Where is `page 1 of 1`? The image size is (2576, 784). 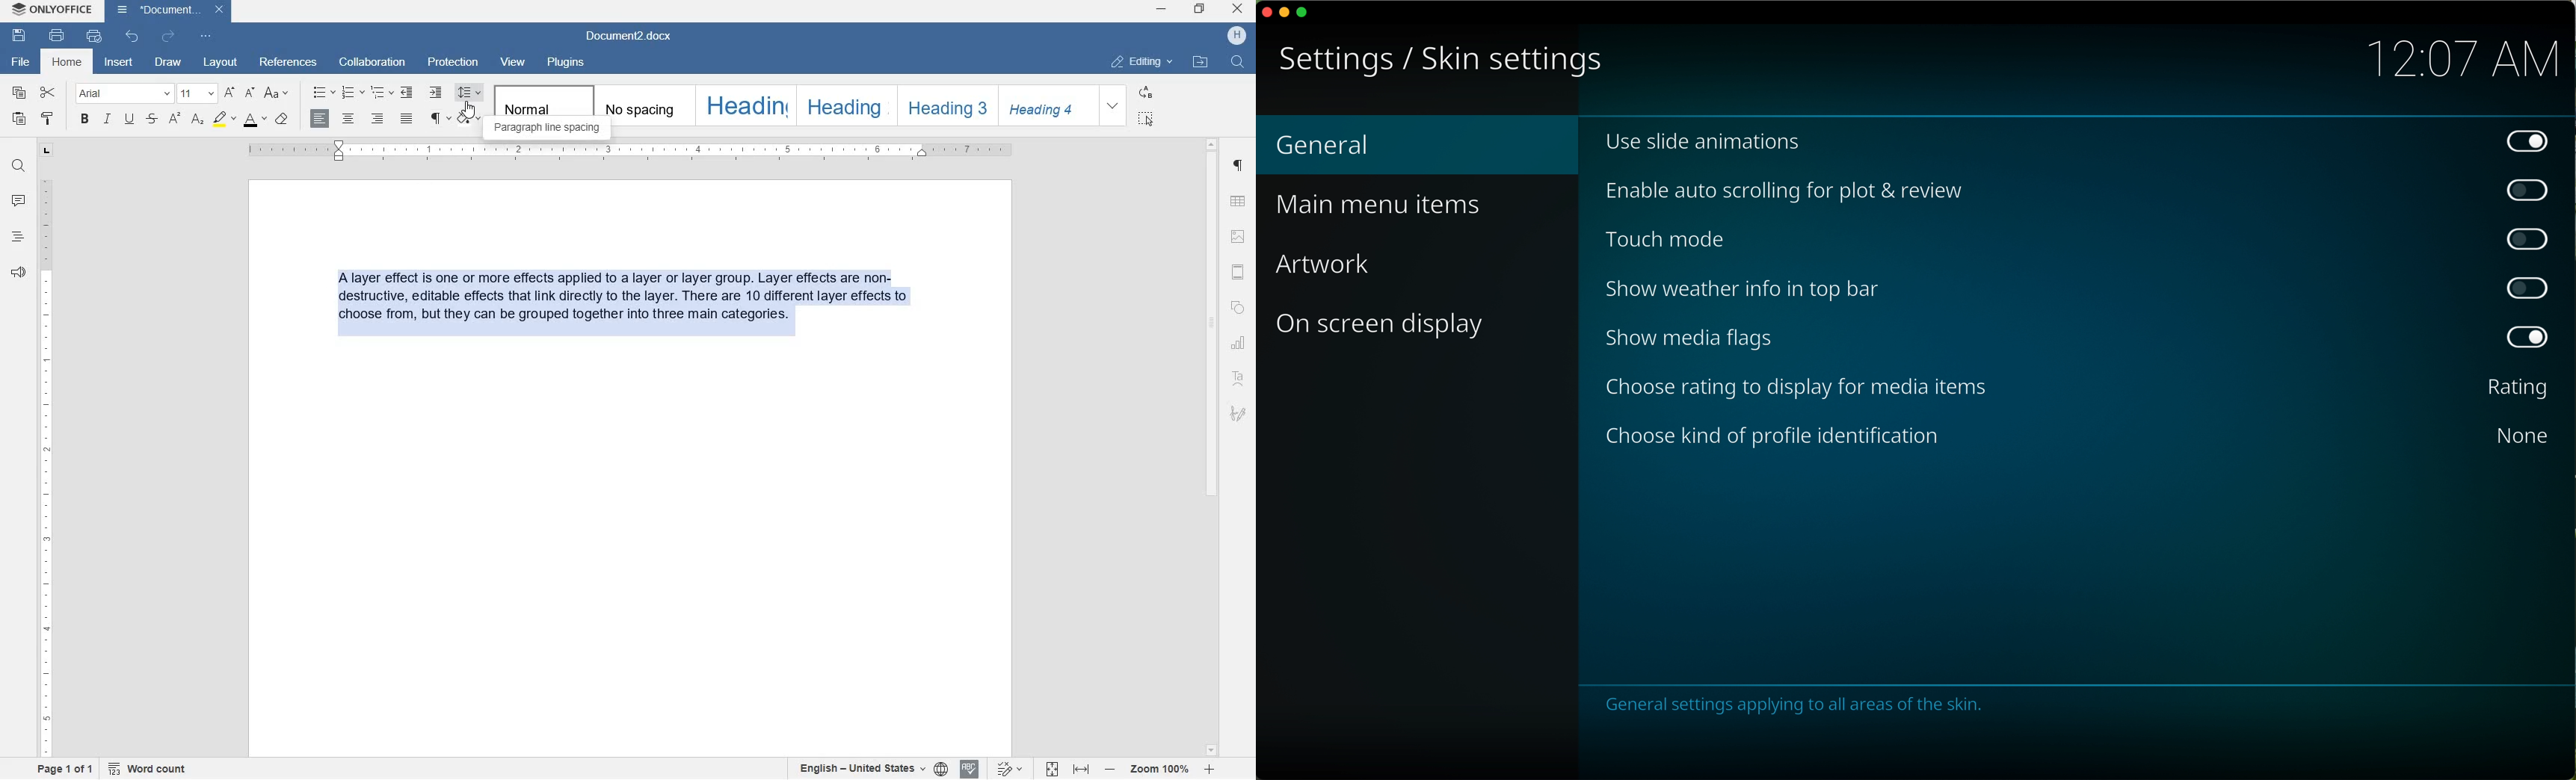
page 1 of 1 is located at coordinates (67, 770).